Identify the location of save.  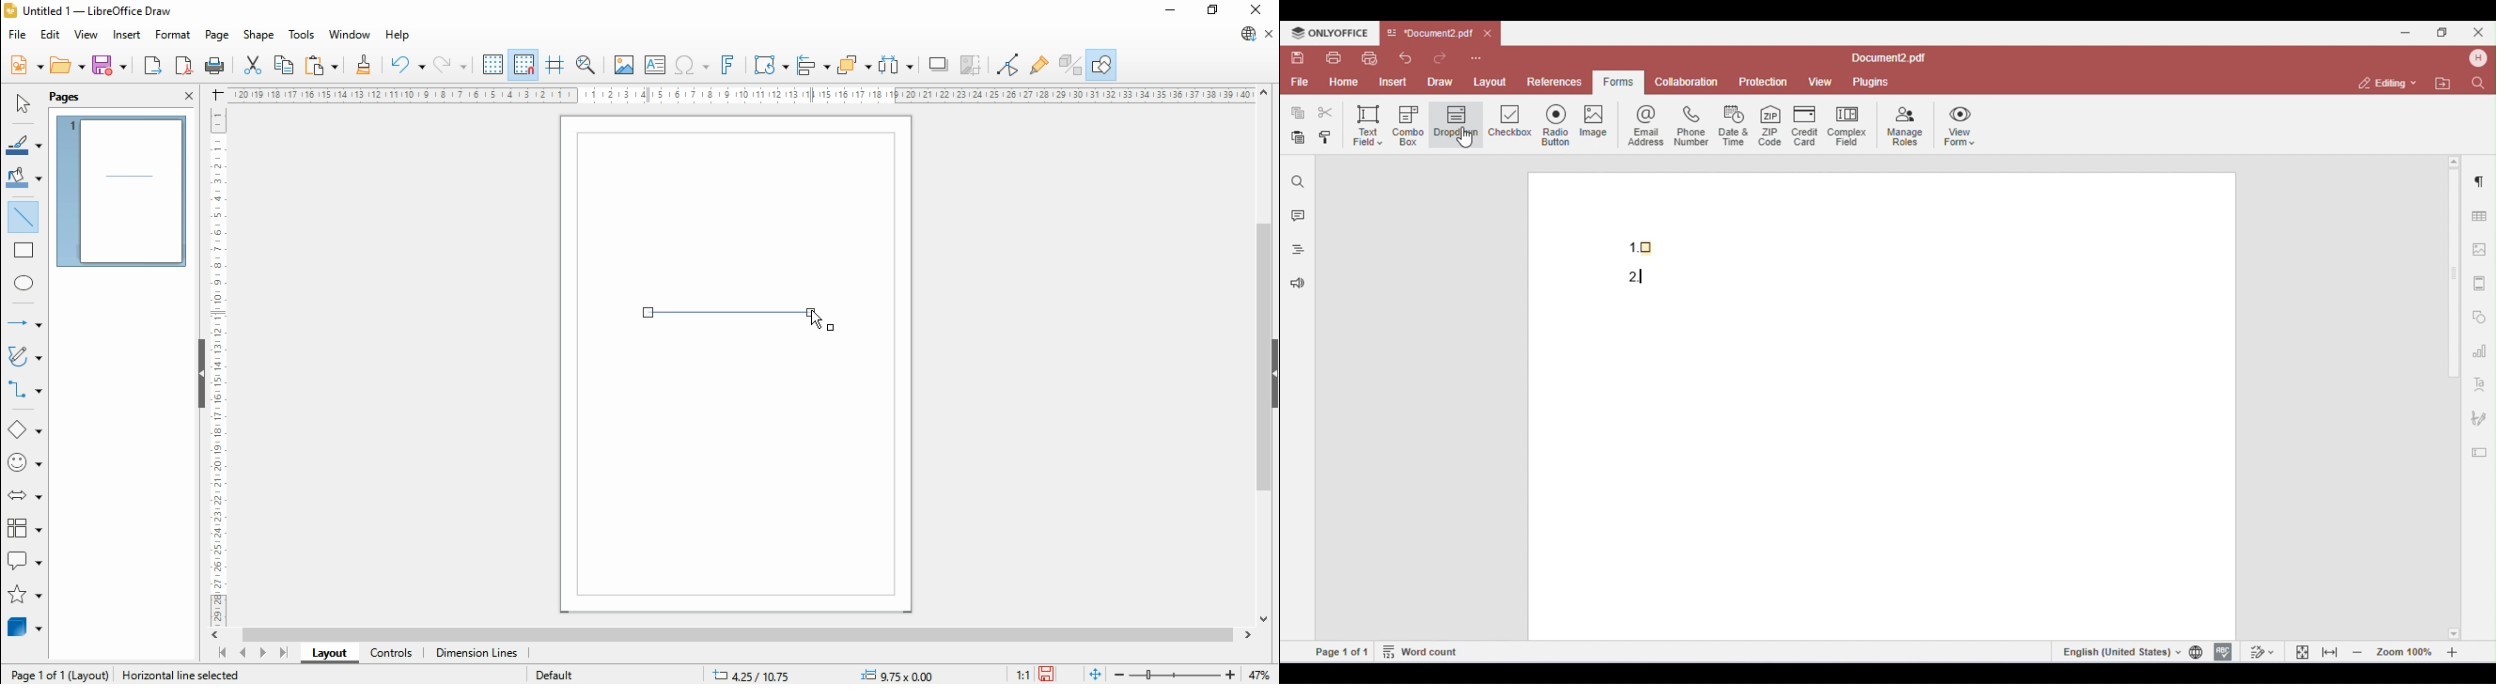
(1047, 674).